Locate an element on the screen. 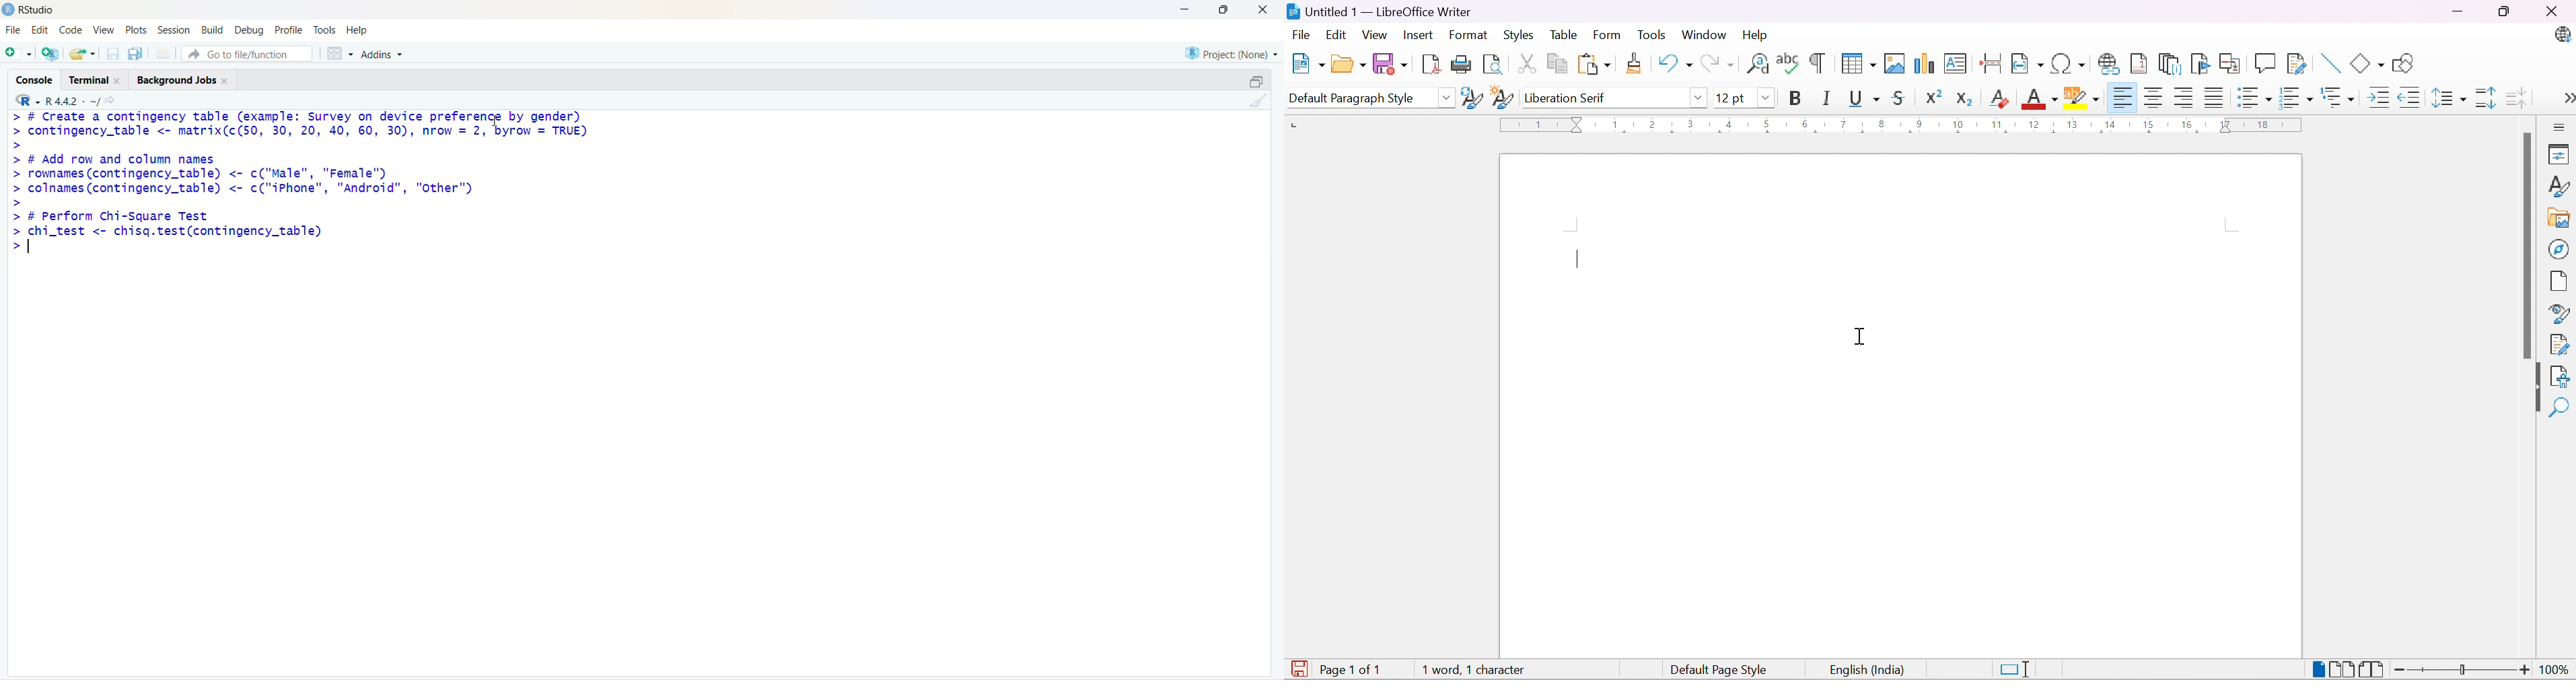  Set Line Spacing is located at coordinates (2448, 96).